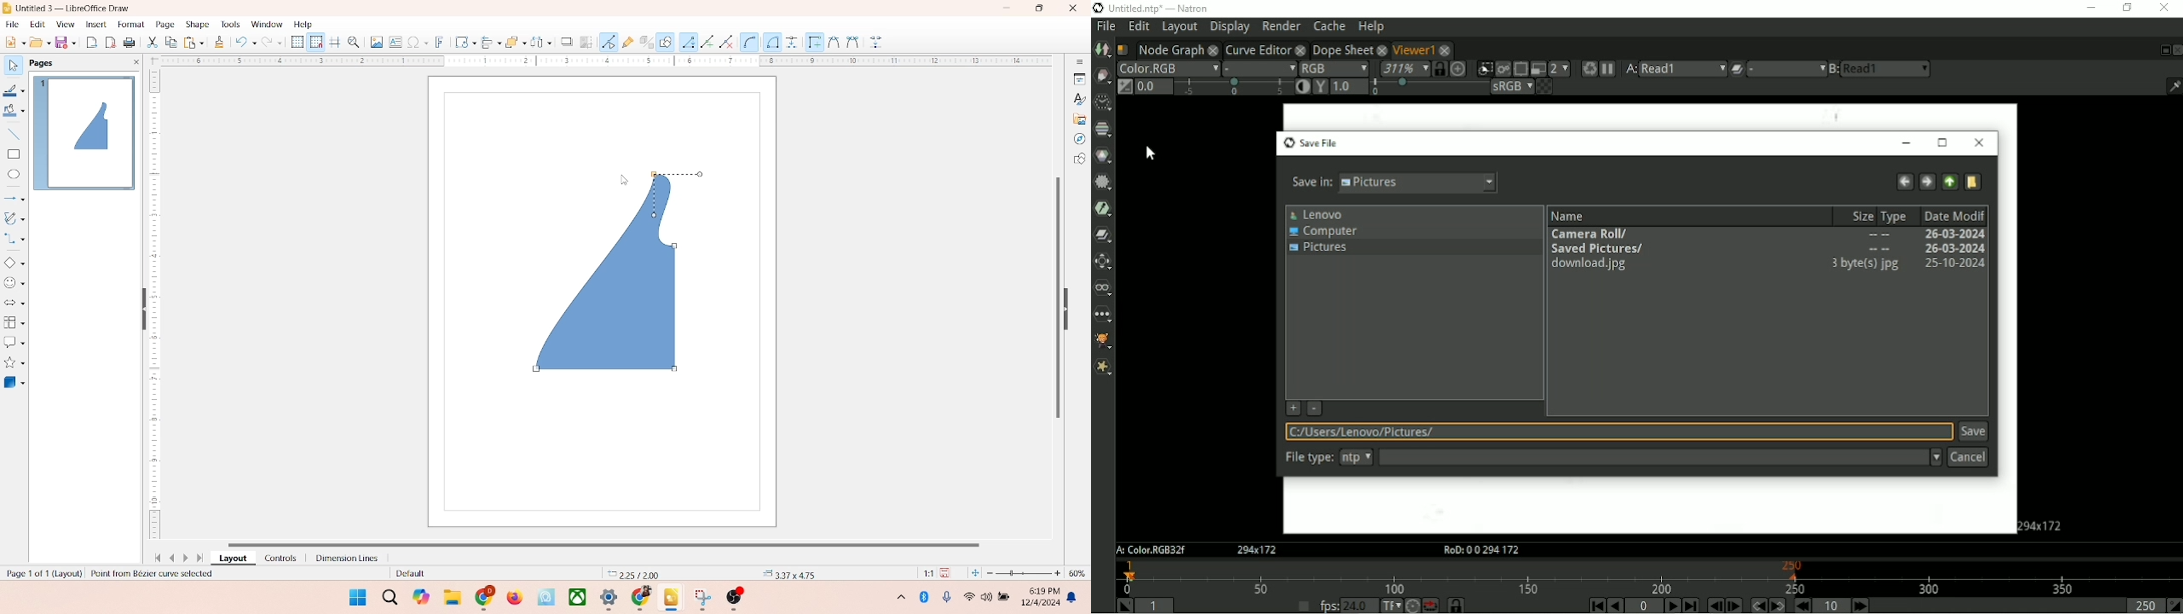 This screenshot has height=616, width=2184. I want to click on connector, so click(15, 239).